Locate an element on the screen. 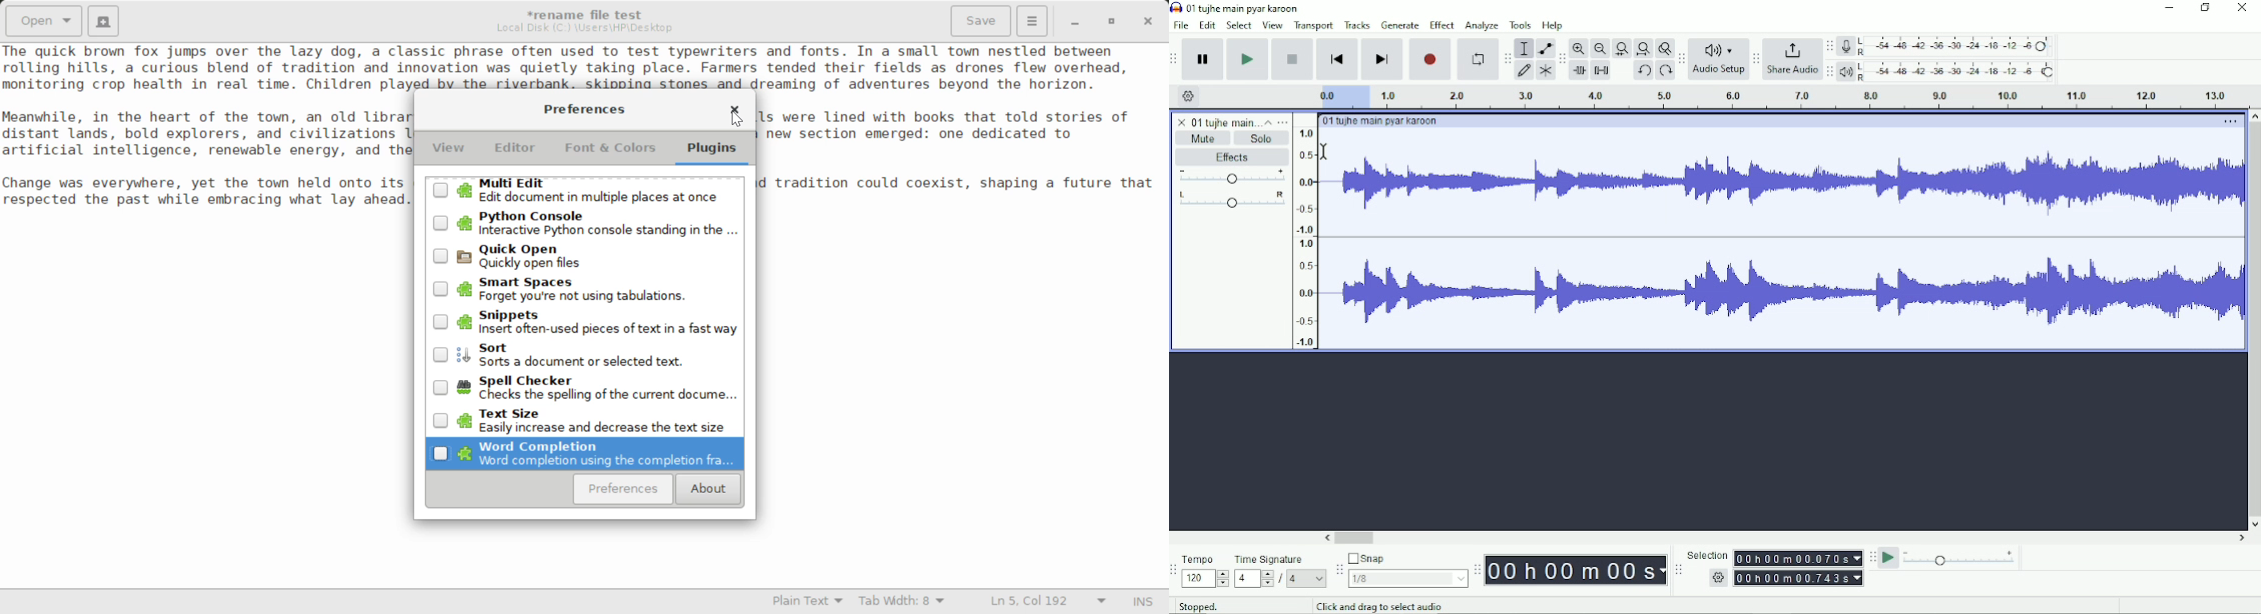  Audacity time toolbar is located at coordinates (1476, 570).